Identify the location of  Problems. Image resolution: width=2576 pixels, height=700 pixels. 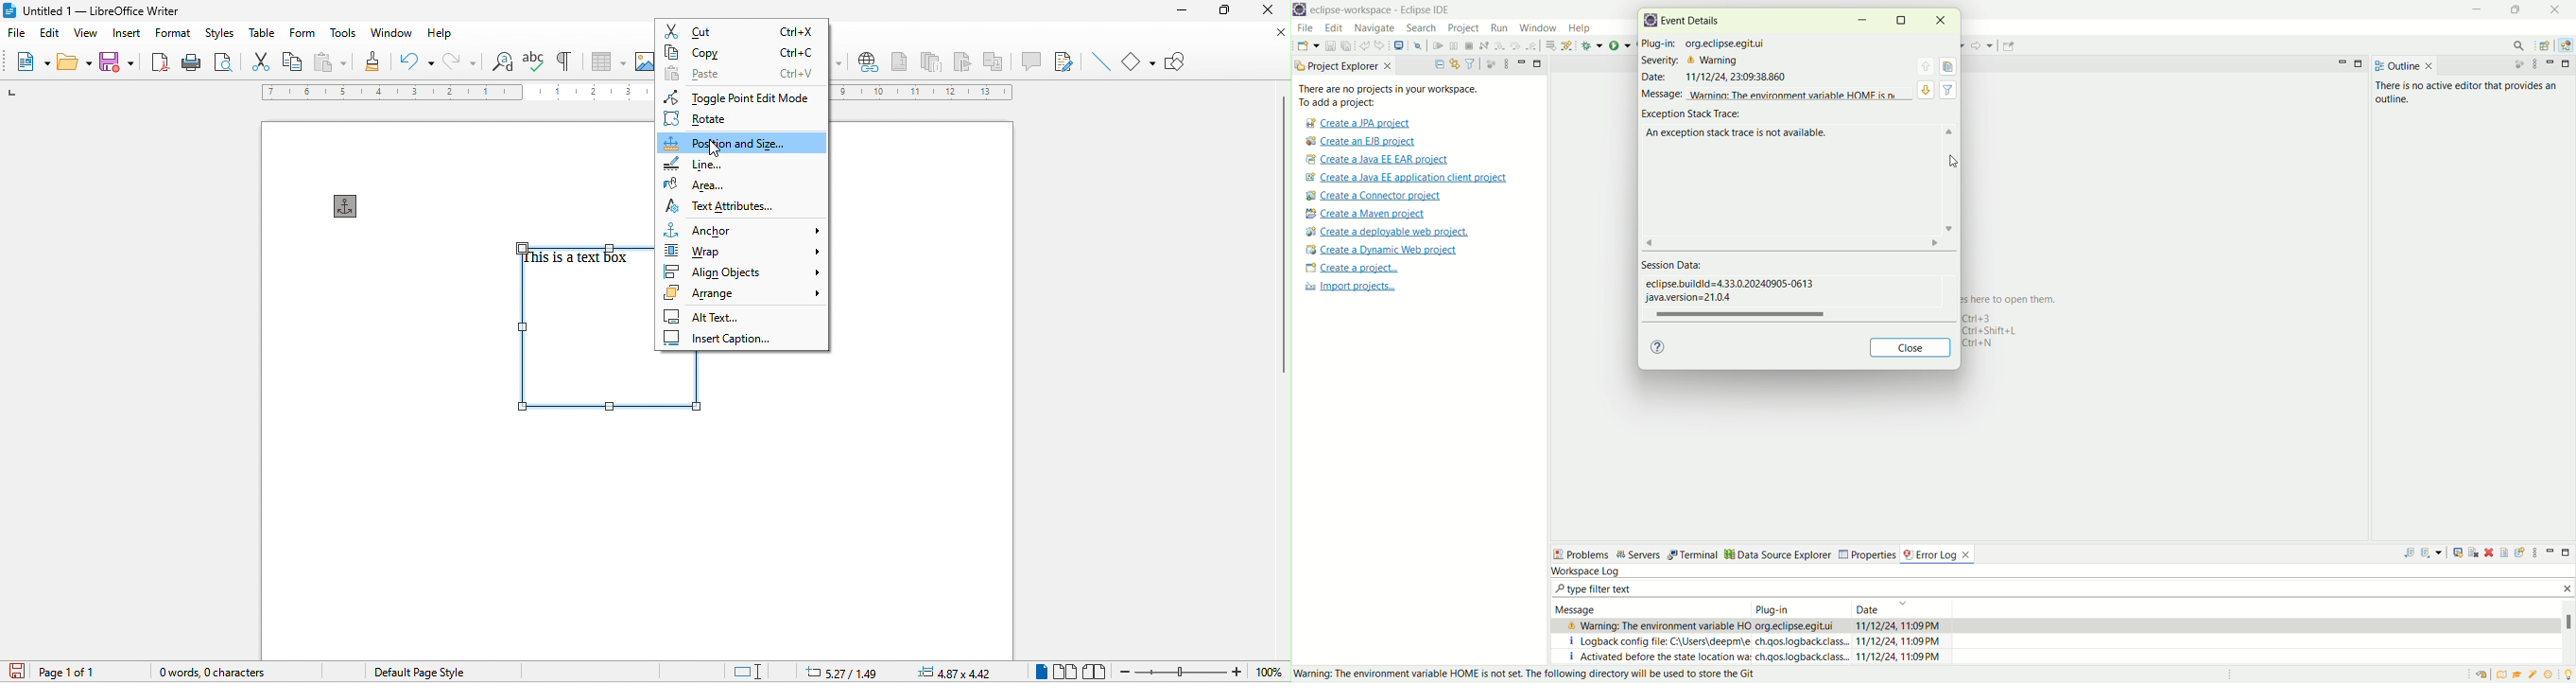
(1578, 551).